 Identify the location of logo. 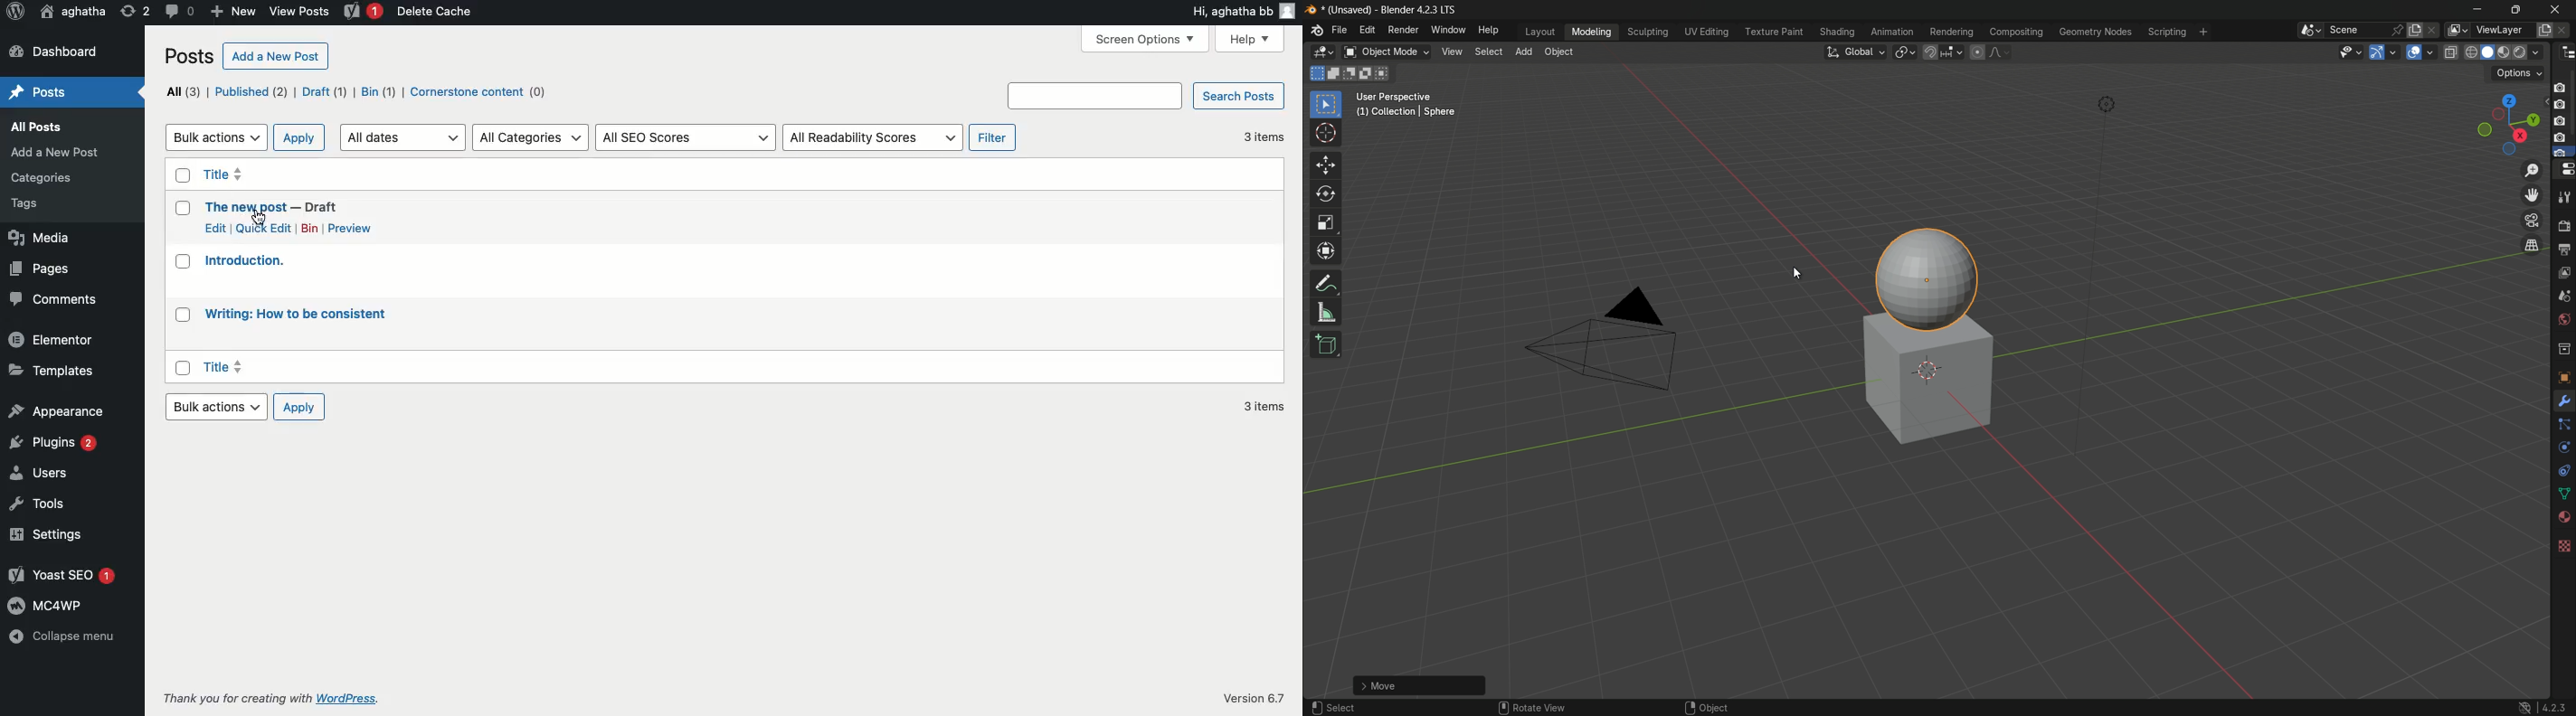
(1315, 30).